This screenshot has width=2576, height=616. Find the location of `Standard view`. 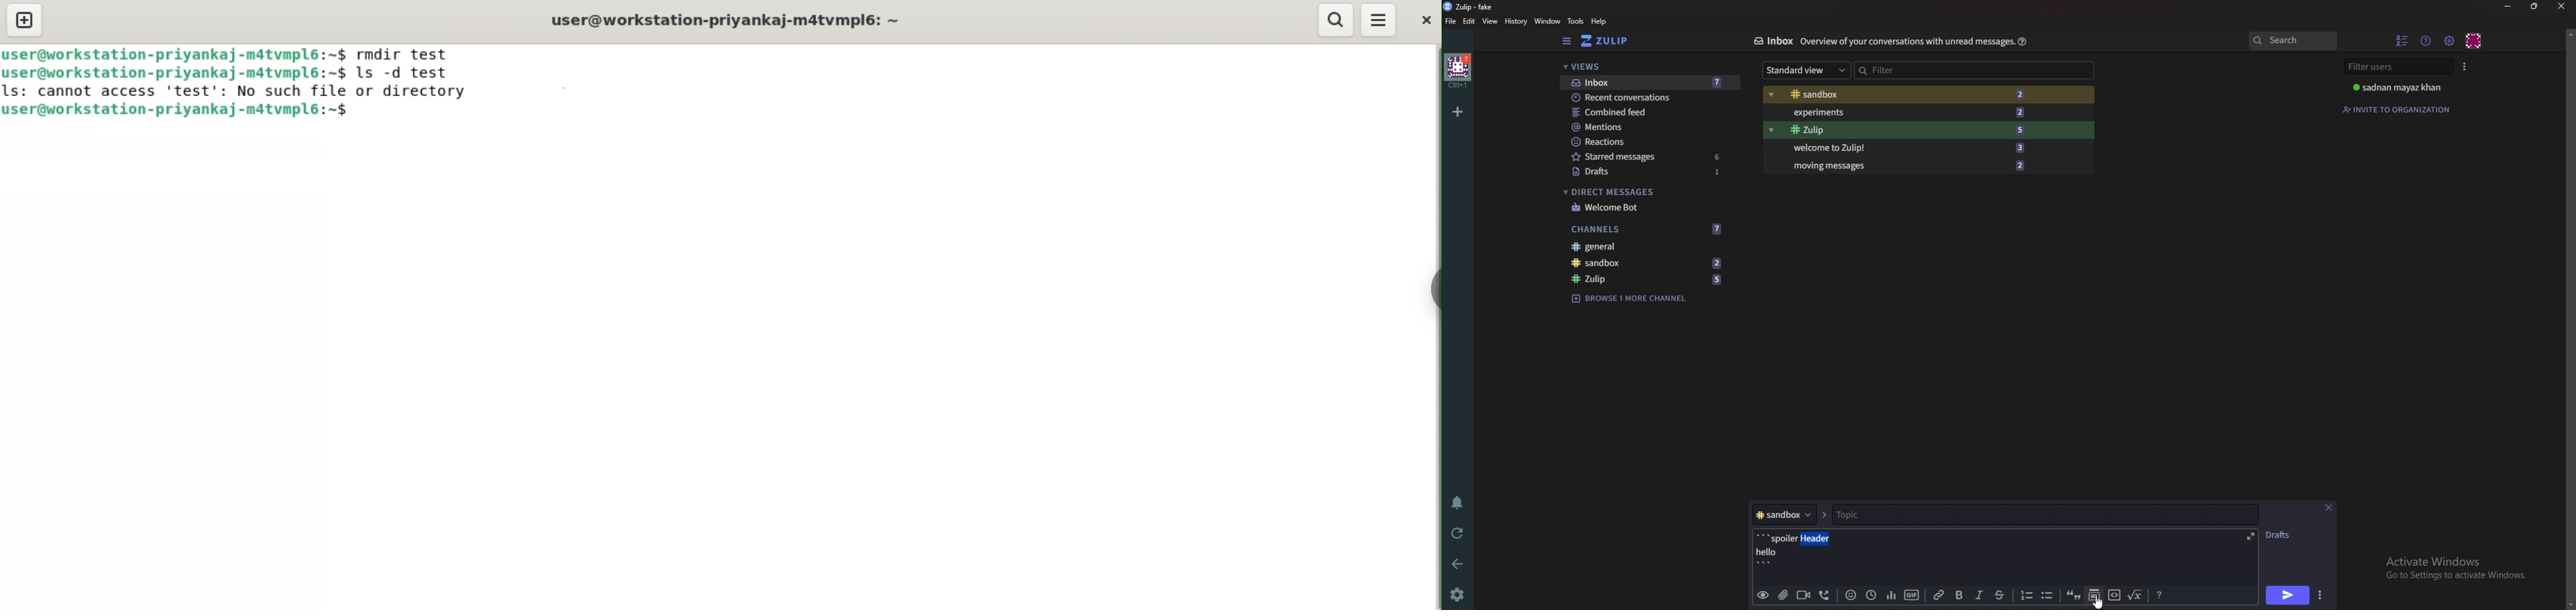

Standard view is located at coordinates (1807, 69).